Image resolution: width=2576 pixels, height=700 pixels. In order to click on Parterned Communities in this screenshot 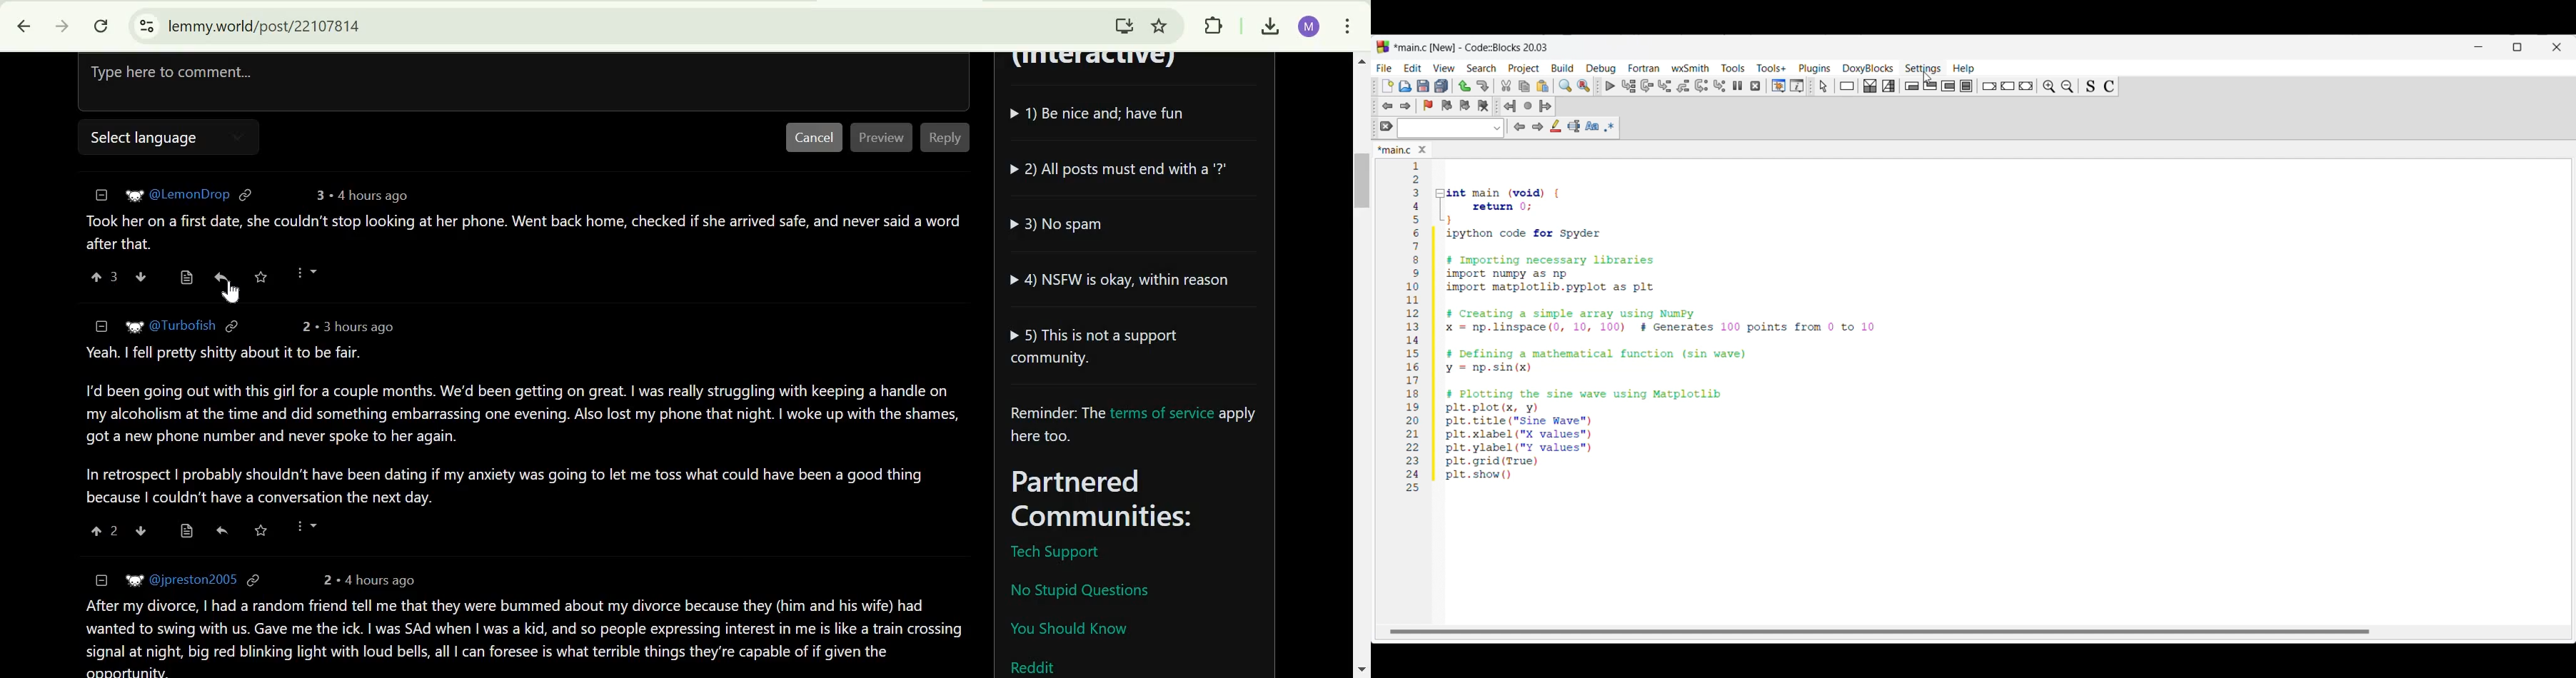, I will do `click(1140, 500)`.